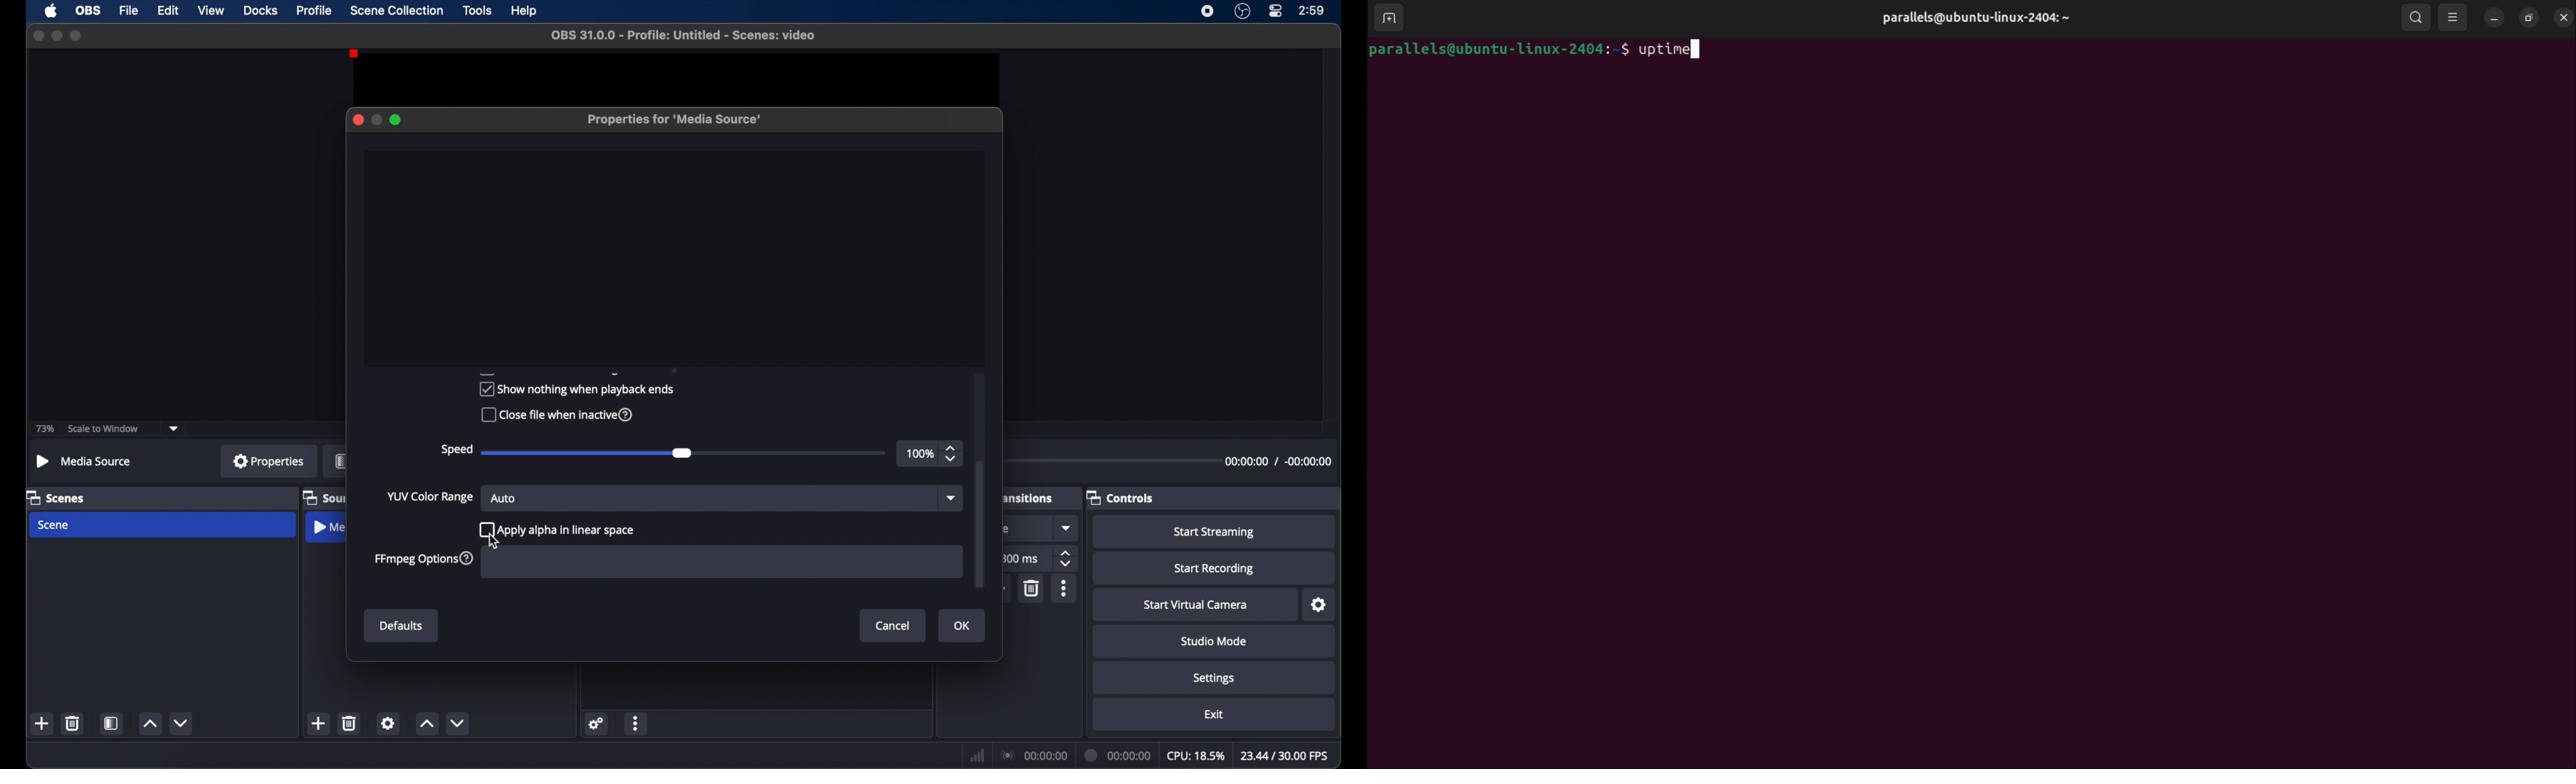 The image size is (2576, 784). What do you see at coordinates (72, 723) in the screenshot?
I see `delete` at bounding box center [72, 723].